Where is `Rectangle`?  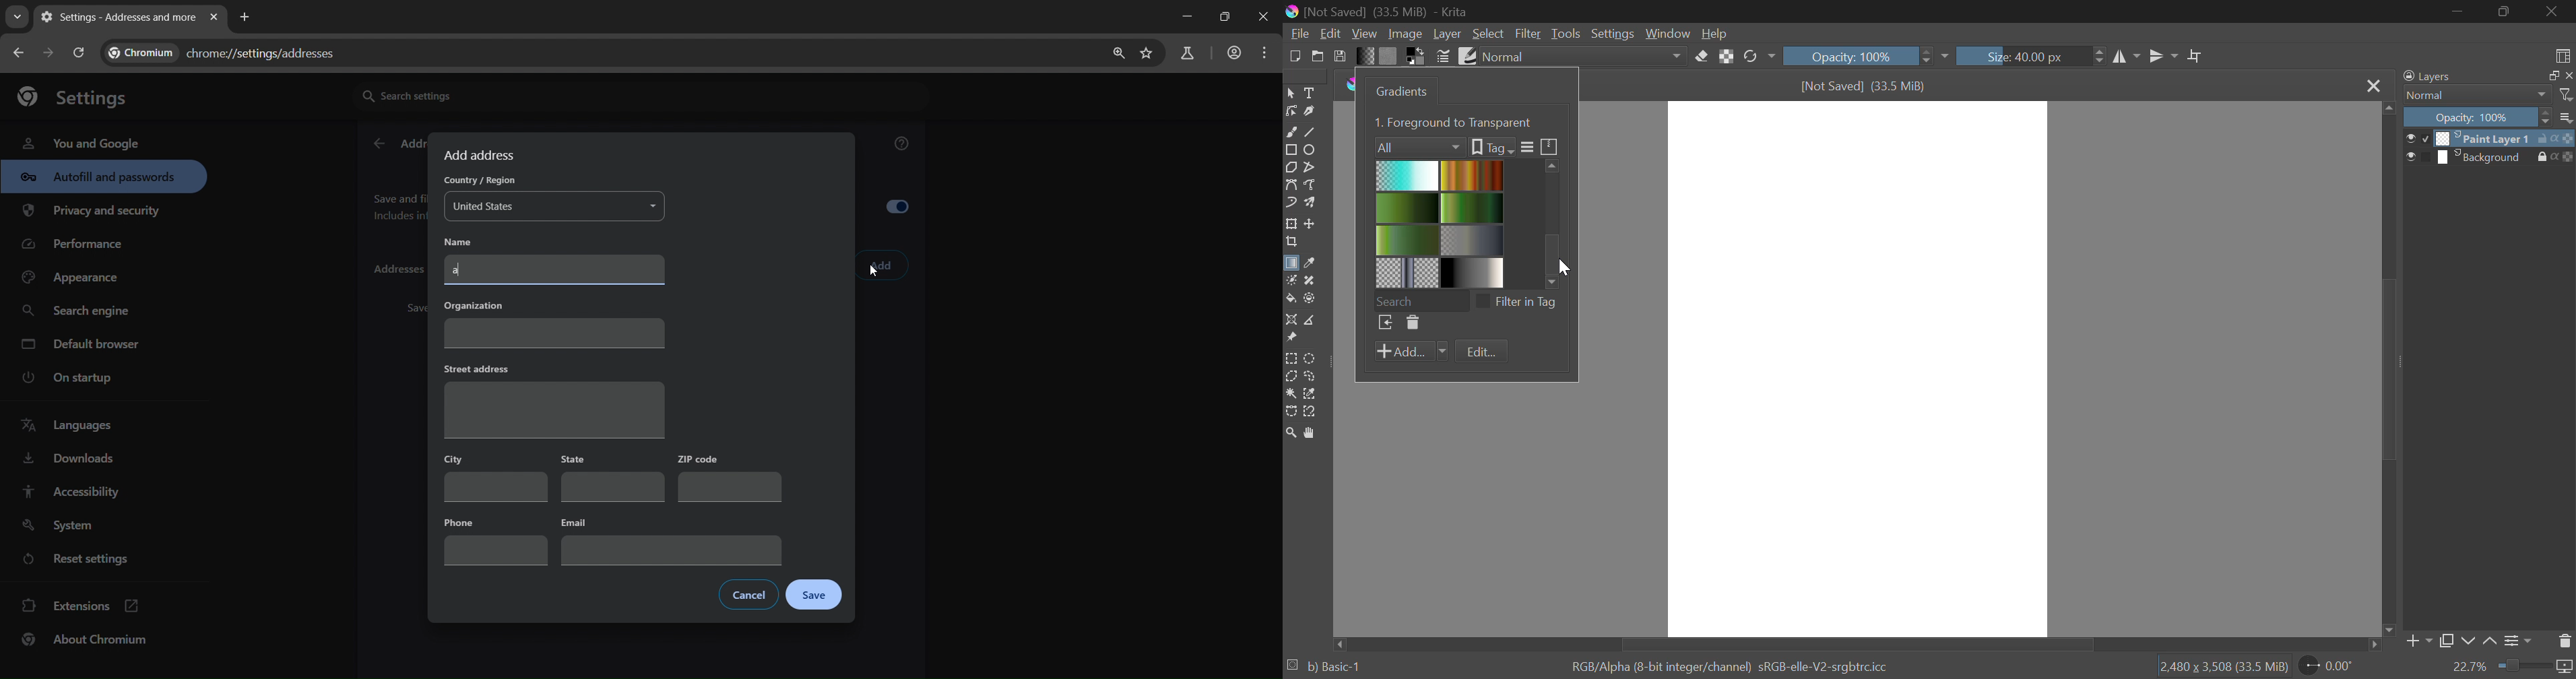 Rectangle is located at coordinates (1291, 150).